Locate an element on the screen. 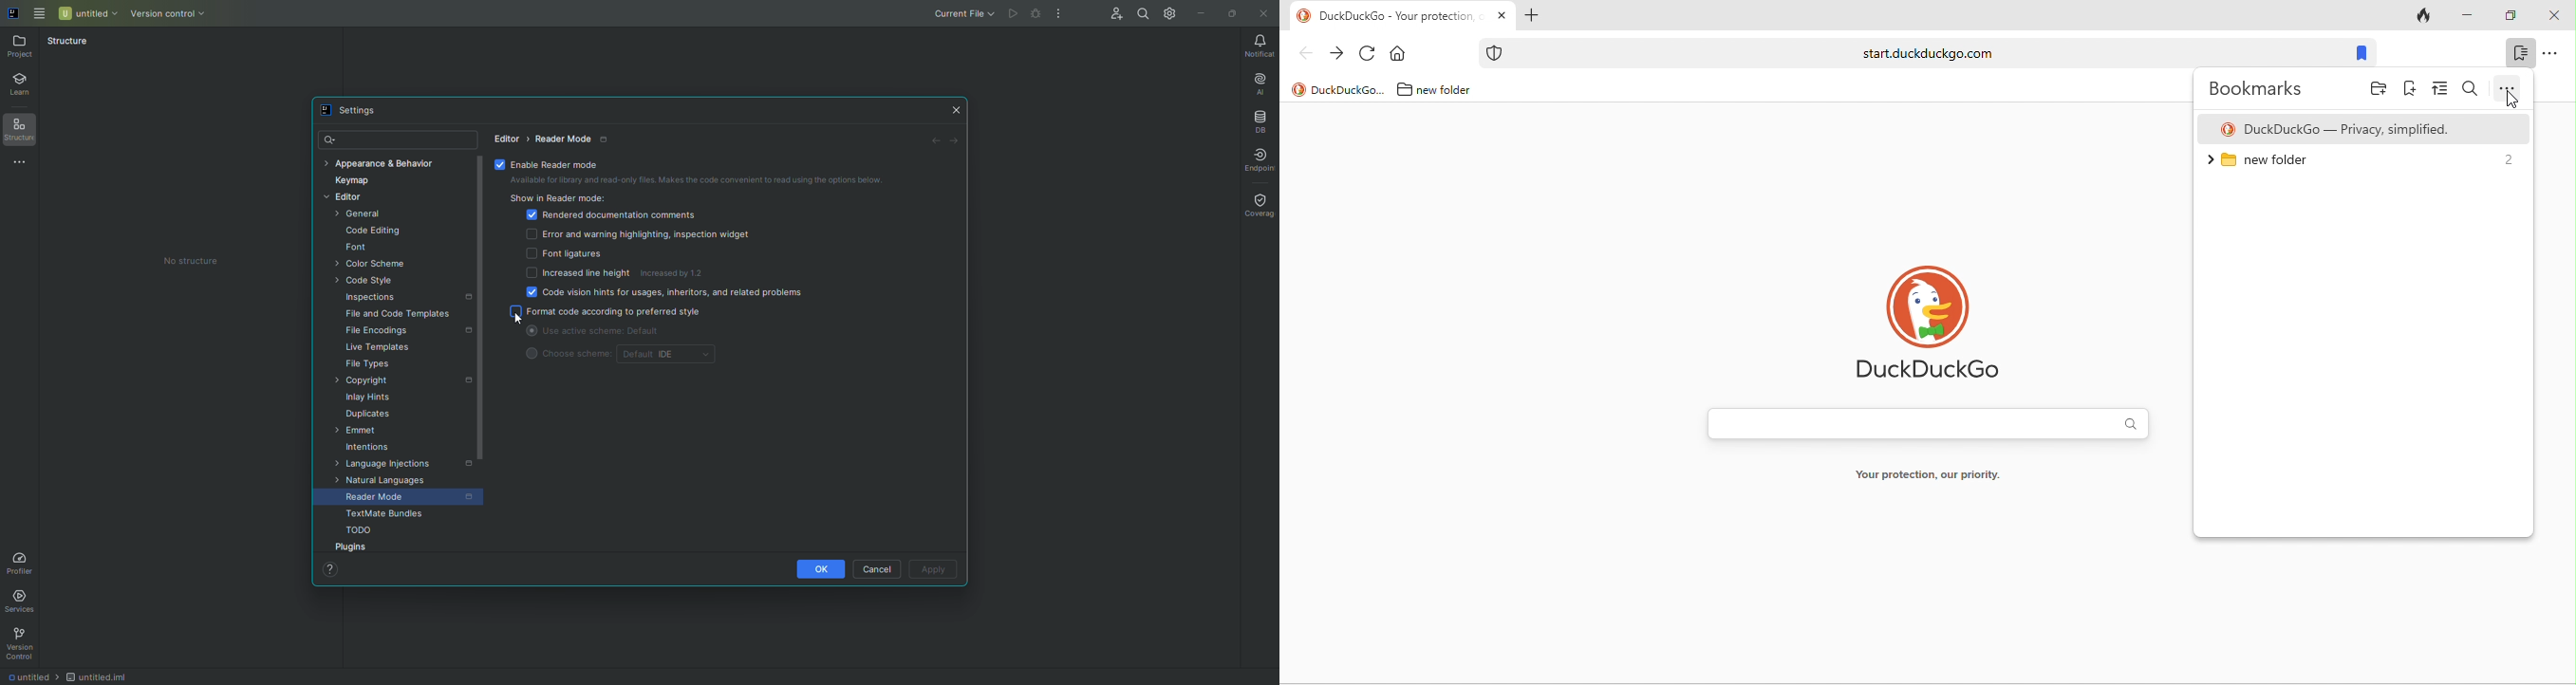  Duplicates is located at coordinates (364, 414).